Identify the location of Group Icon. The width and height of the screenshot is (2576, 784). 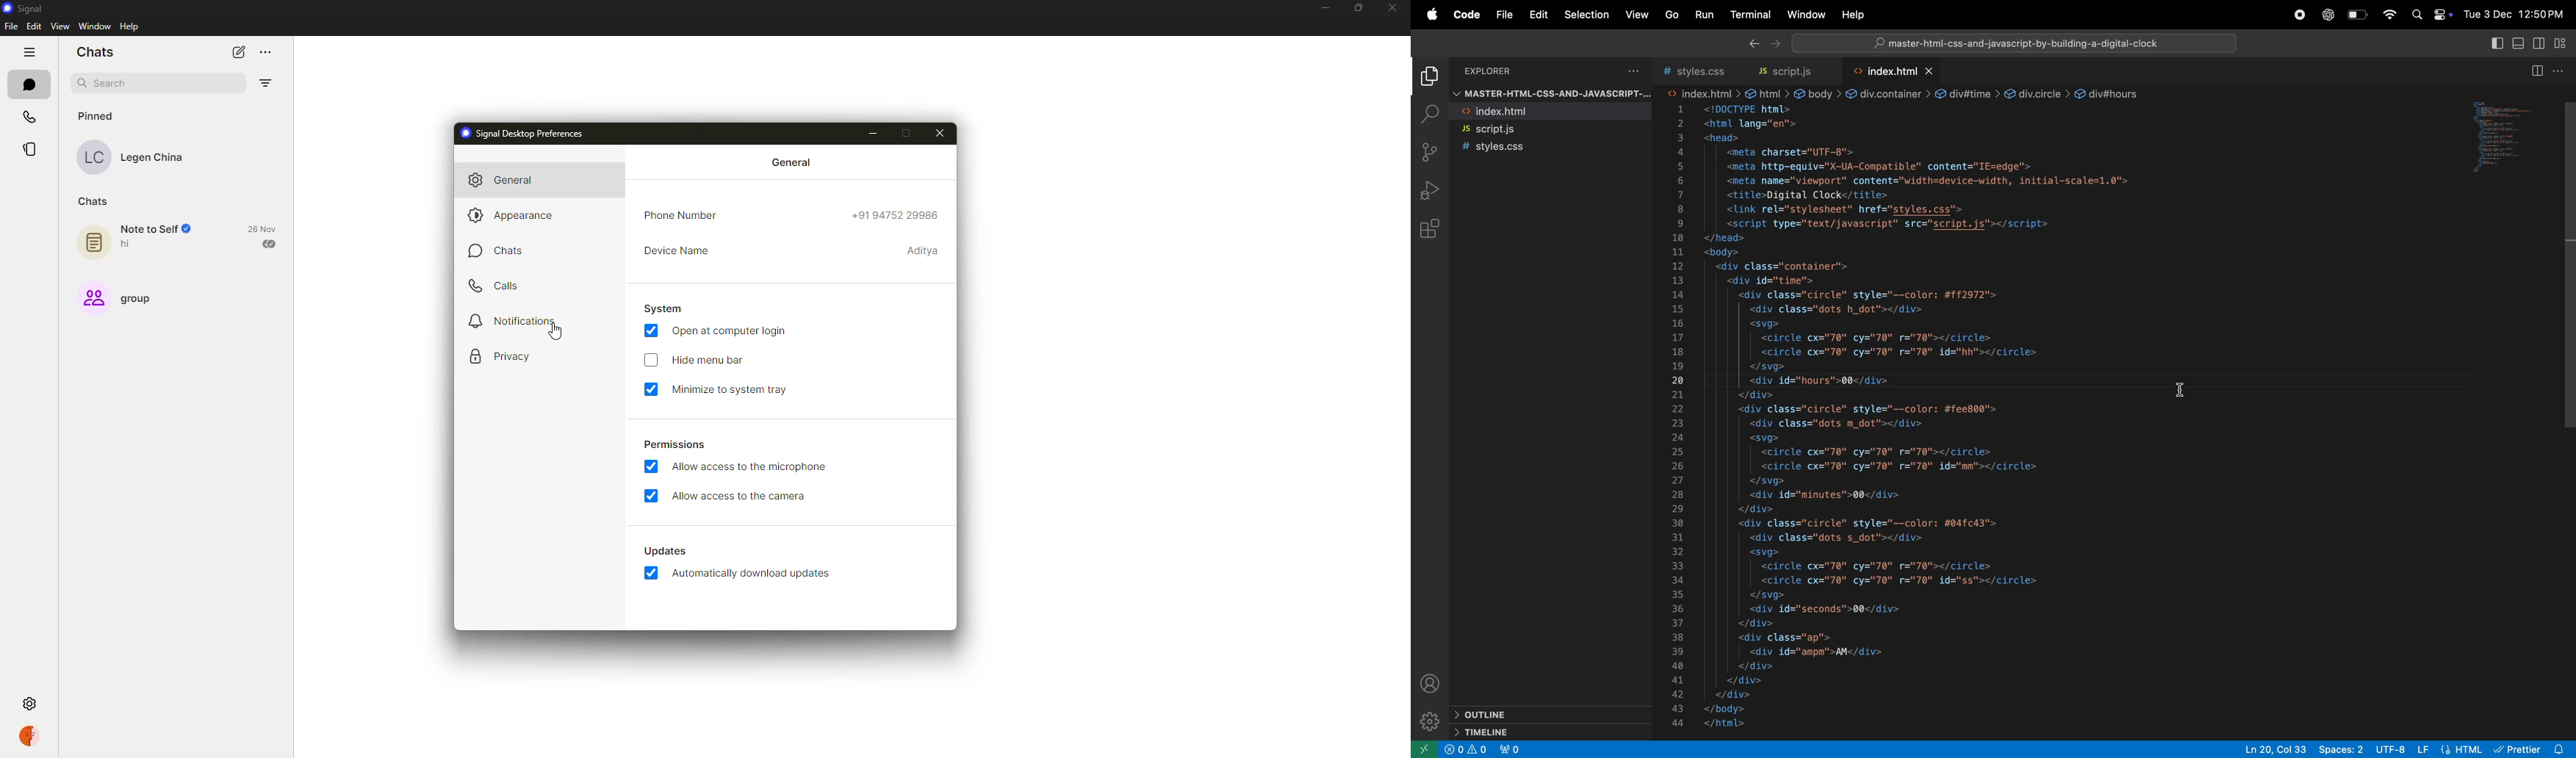
(93, 298).